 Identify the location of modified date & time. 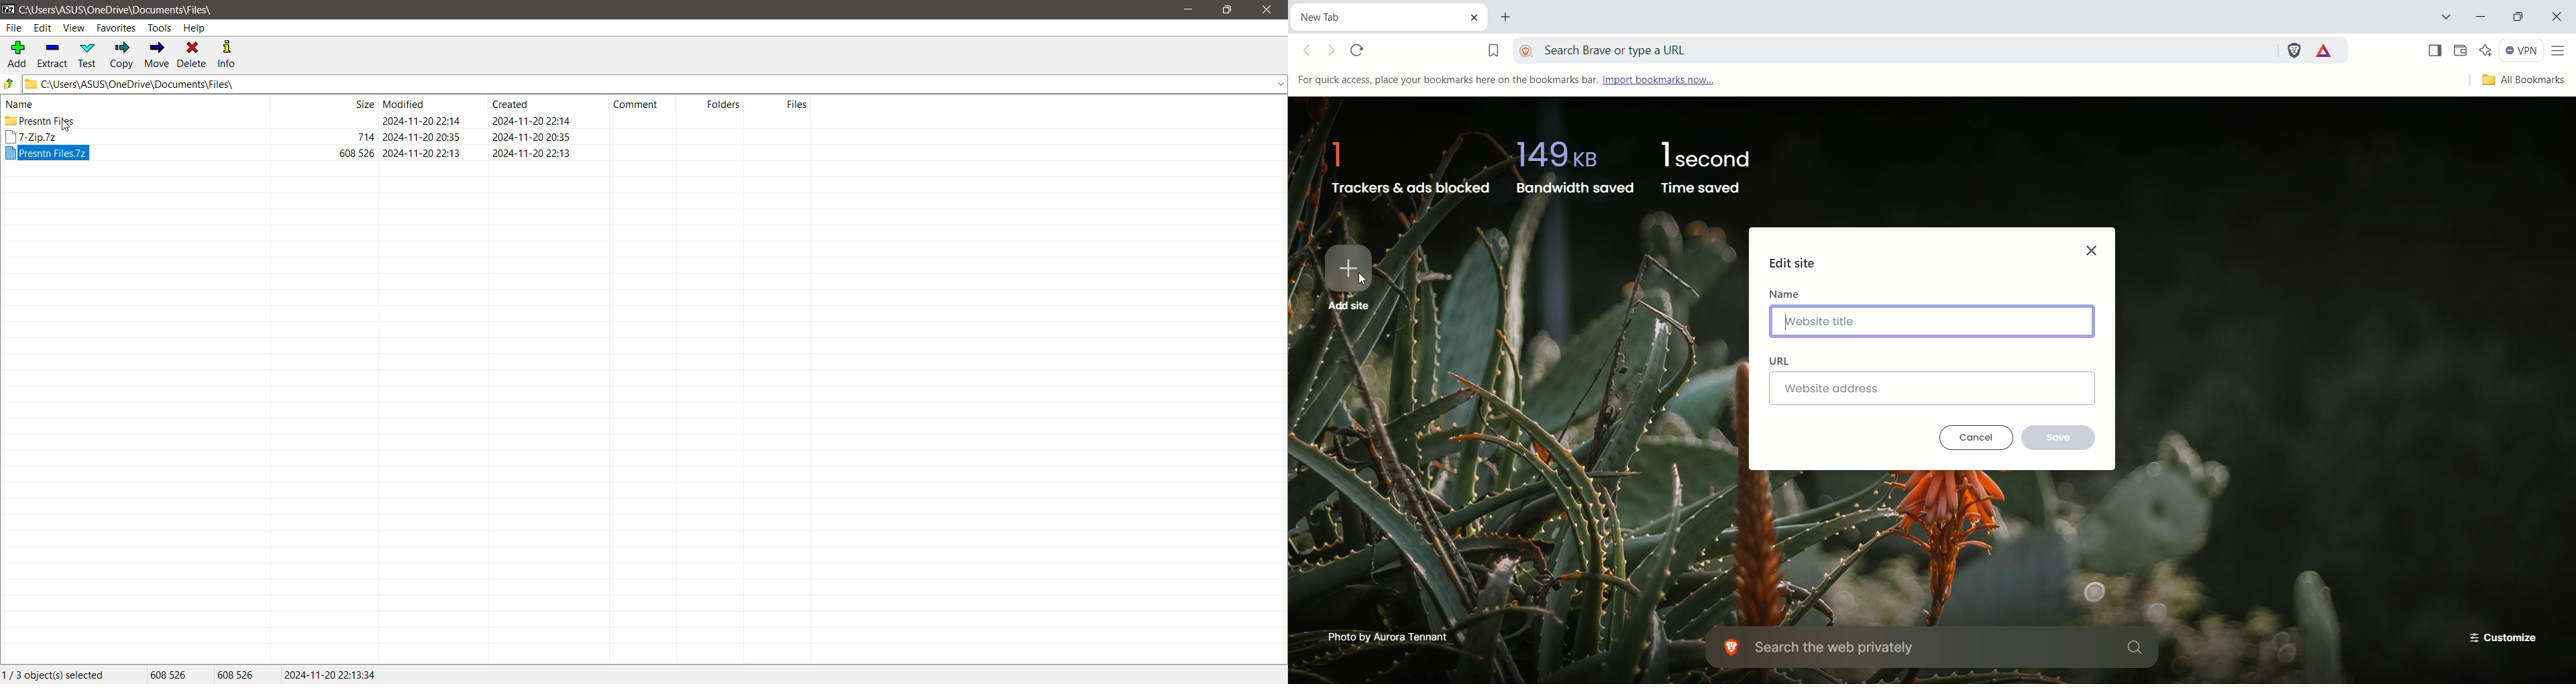
(421, 121).